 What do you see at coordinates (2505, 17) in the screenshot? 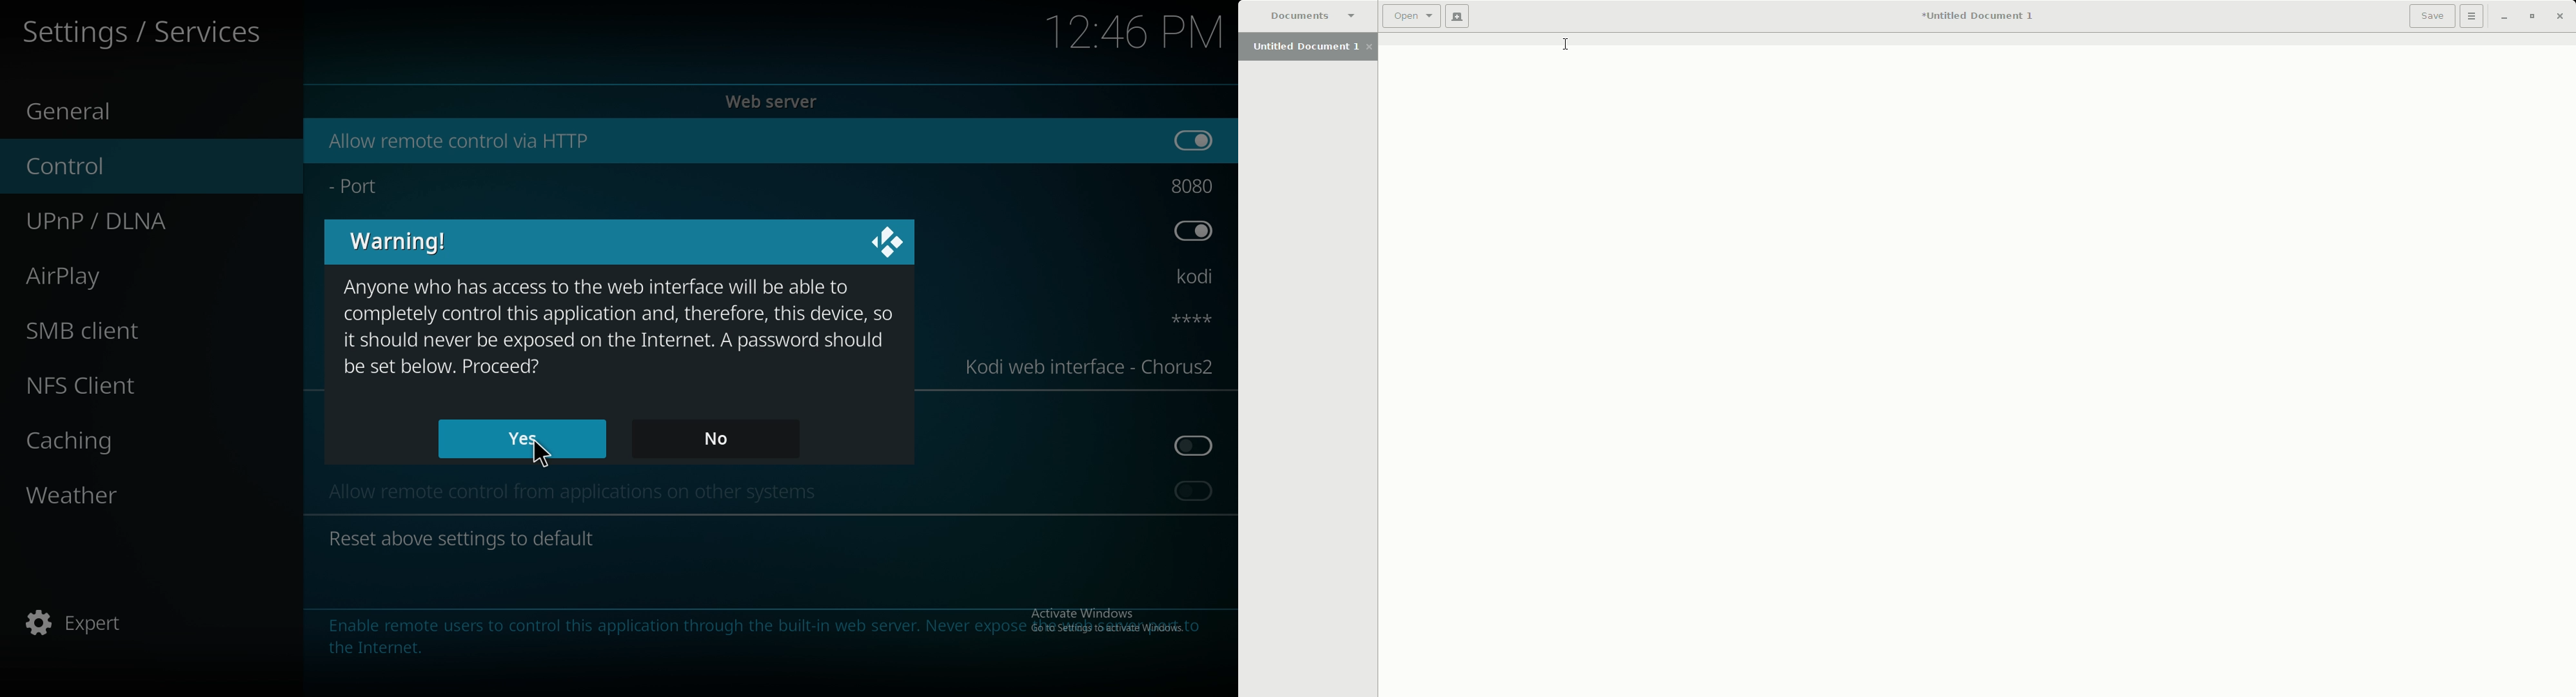
I see `Minimize` at bounding box center [2505, 17].